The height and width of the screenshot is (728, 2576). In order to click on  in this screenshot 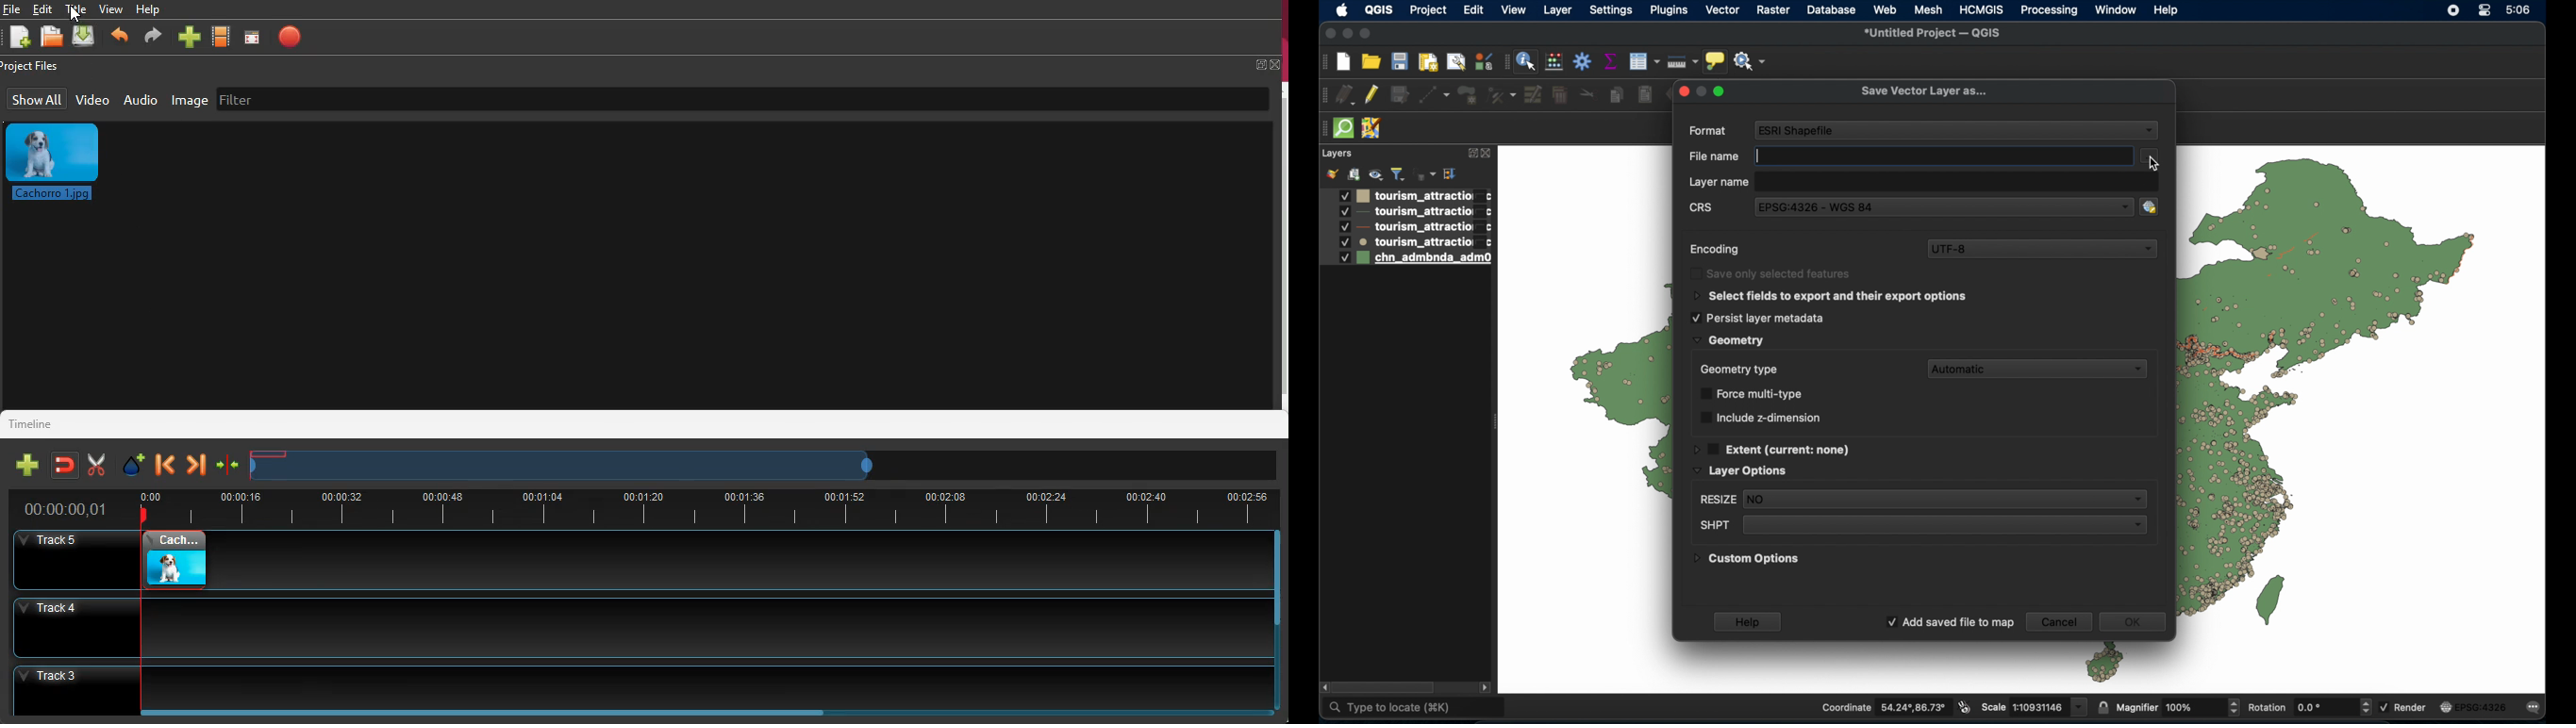, I will do `click(67, 510)`.